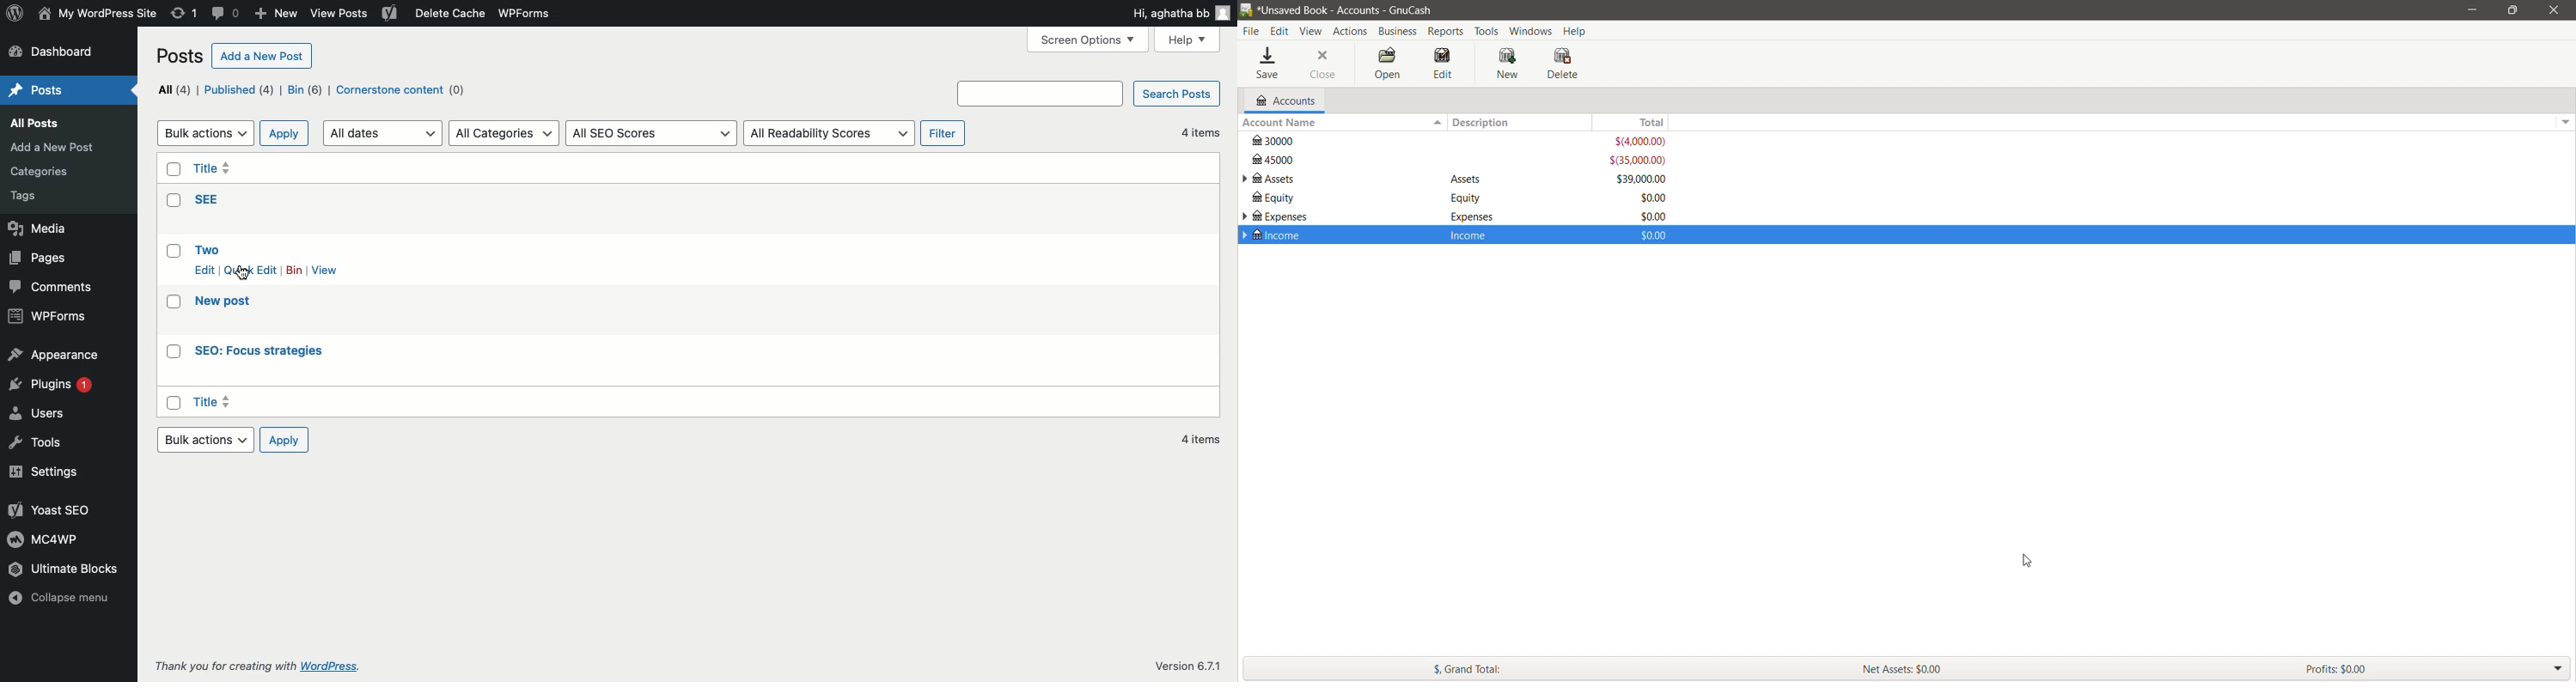  Describe the element at coordinates (40, 230) in the screenshot. I see `Media` at that location.